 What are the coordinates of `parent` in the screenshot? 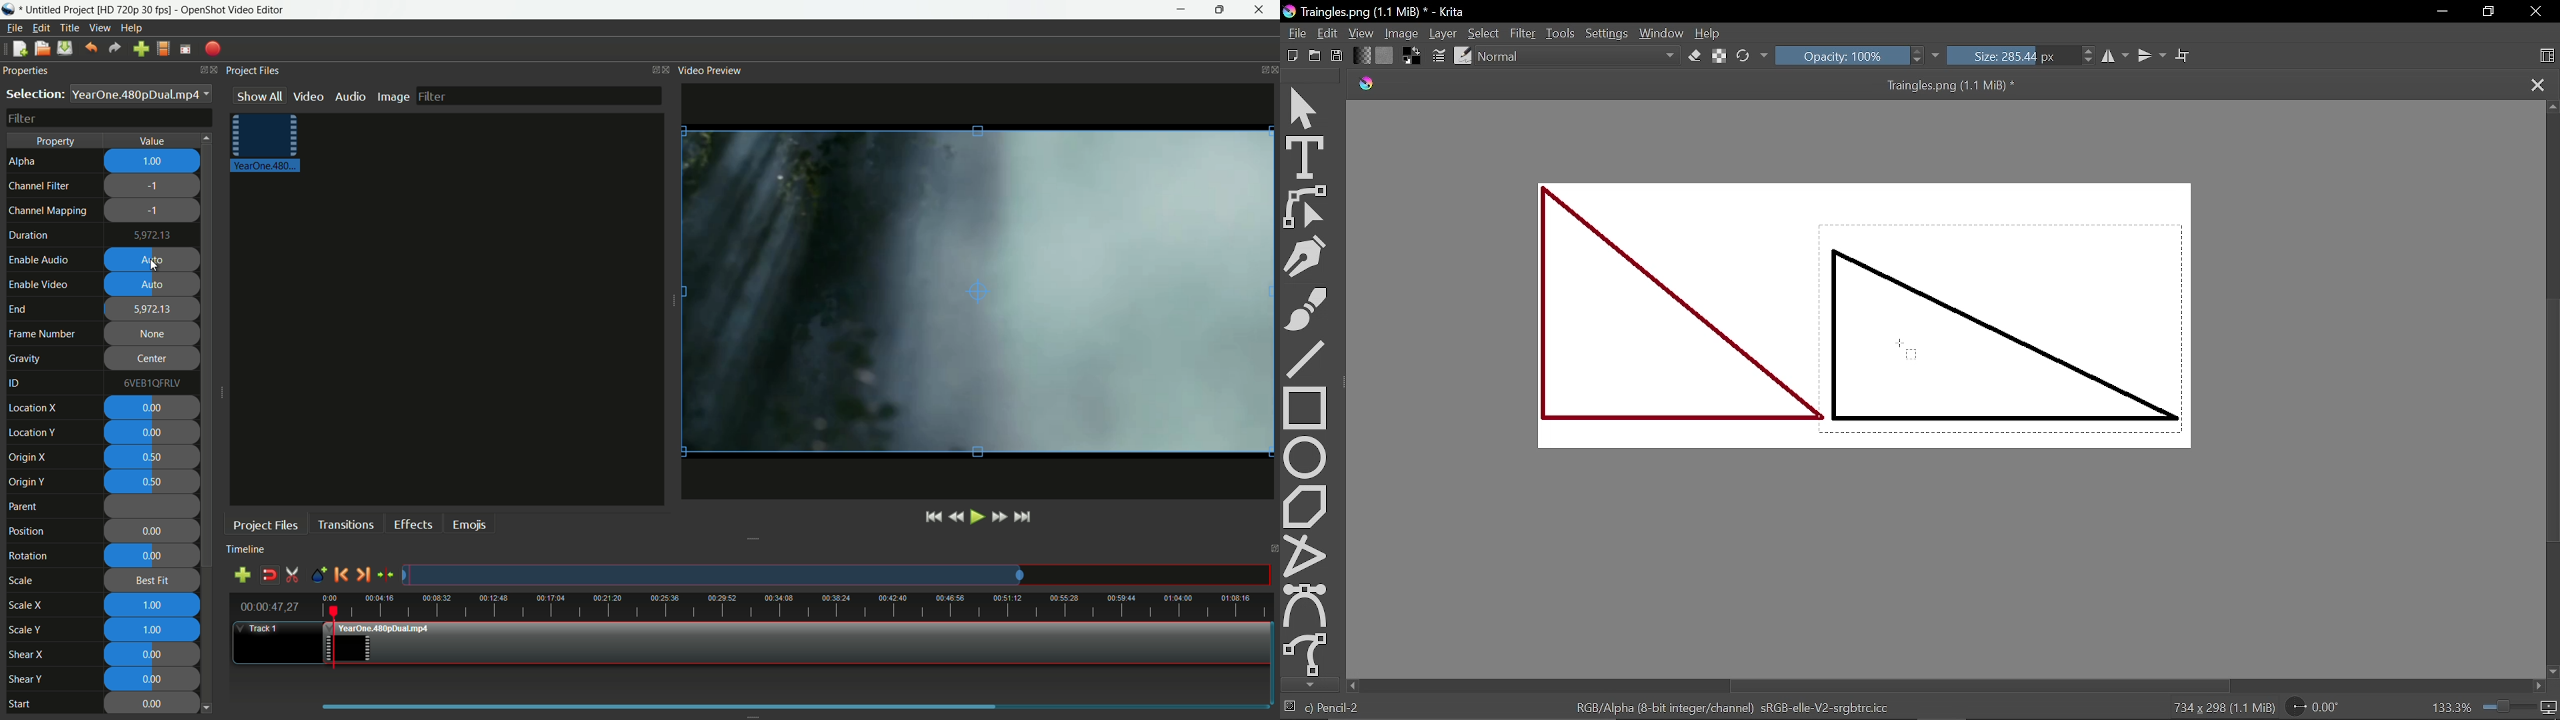 It's located at (26, 507).